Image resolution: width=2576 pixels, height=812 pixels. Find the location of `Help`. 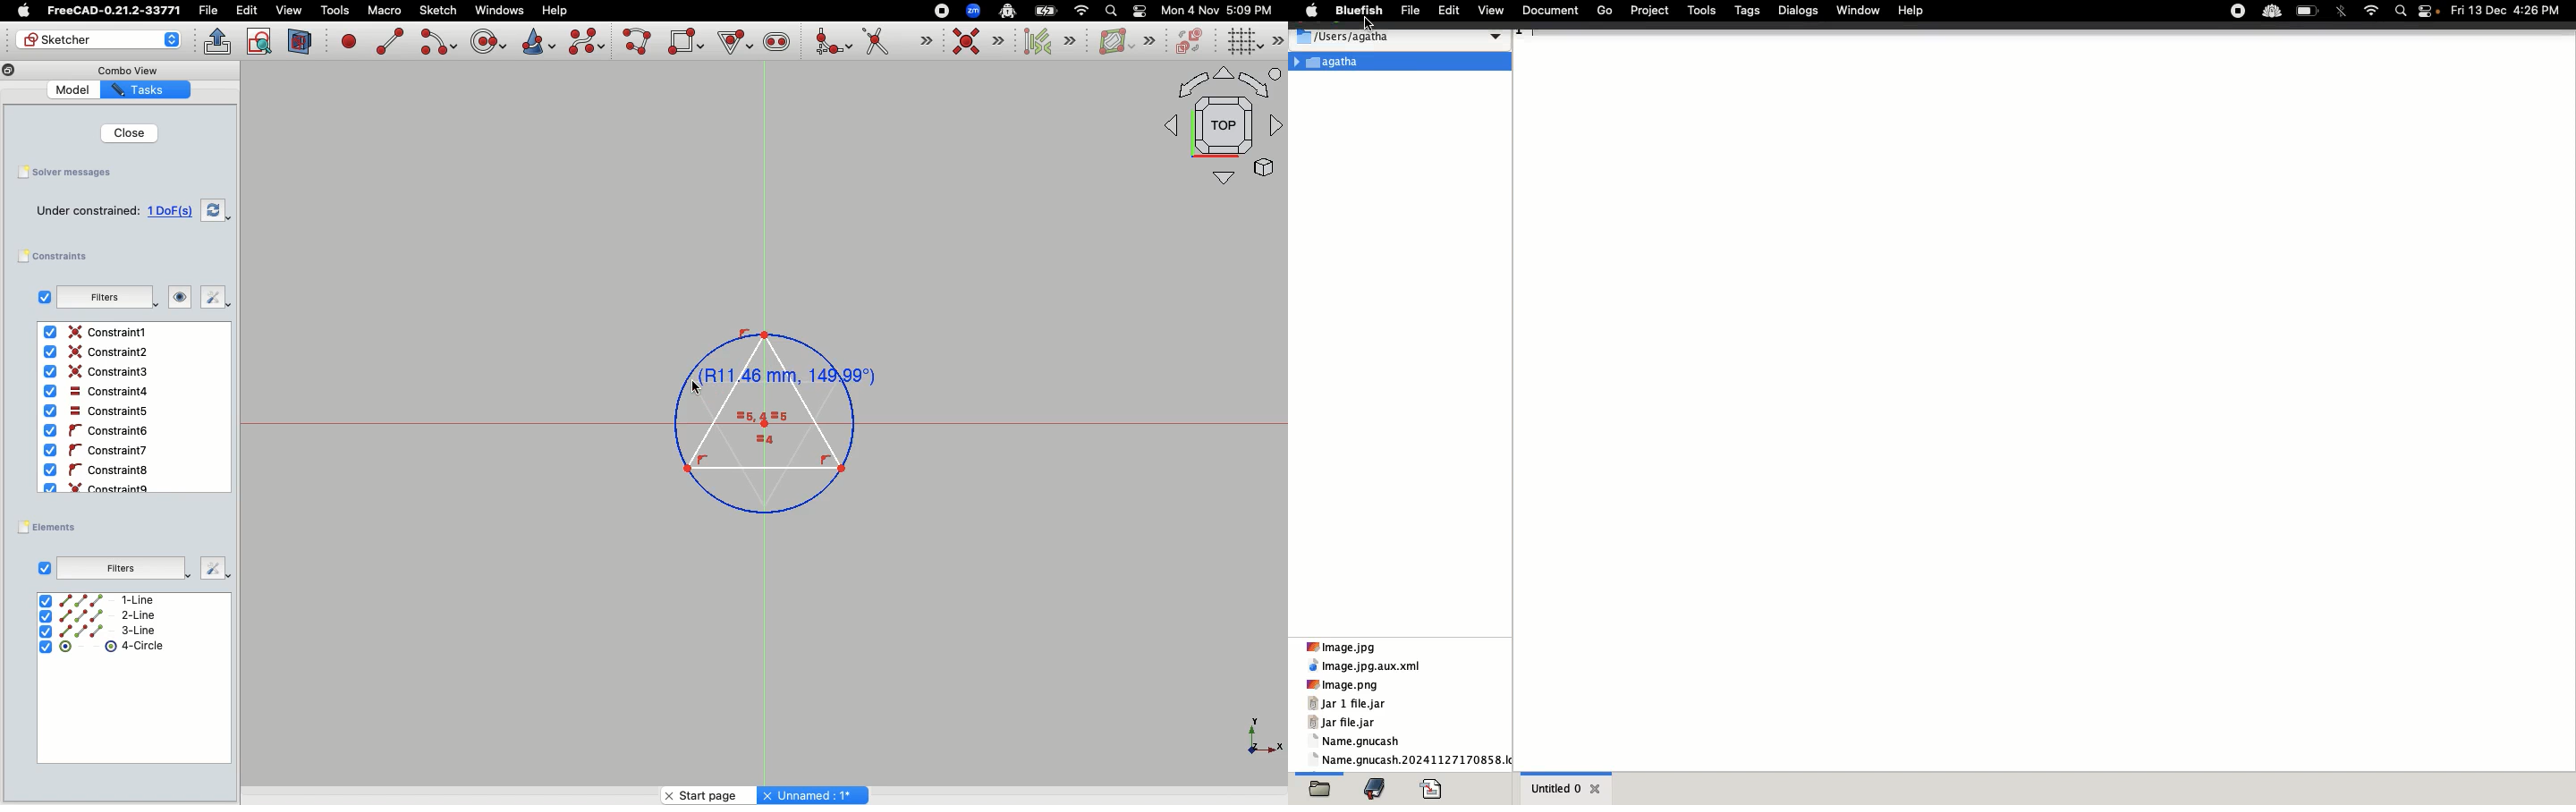

Help is located at coordinates (555, 9).